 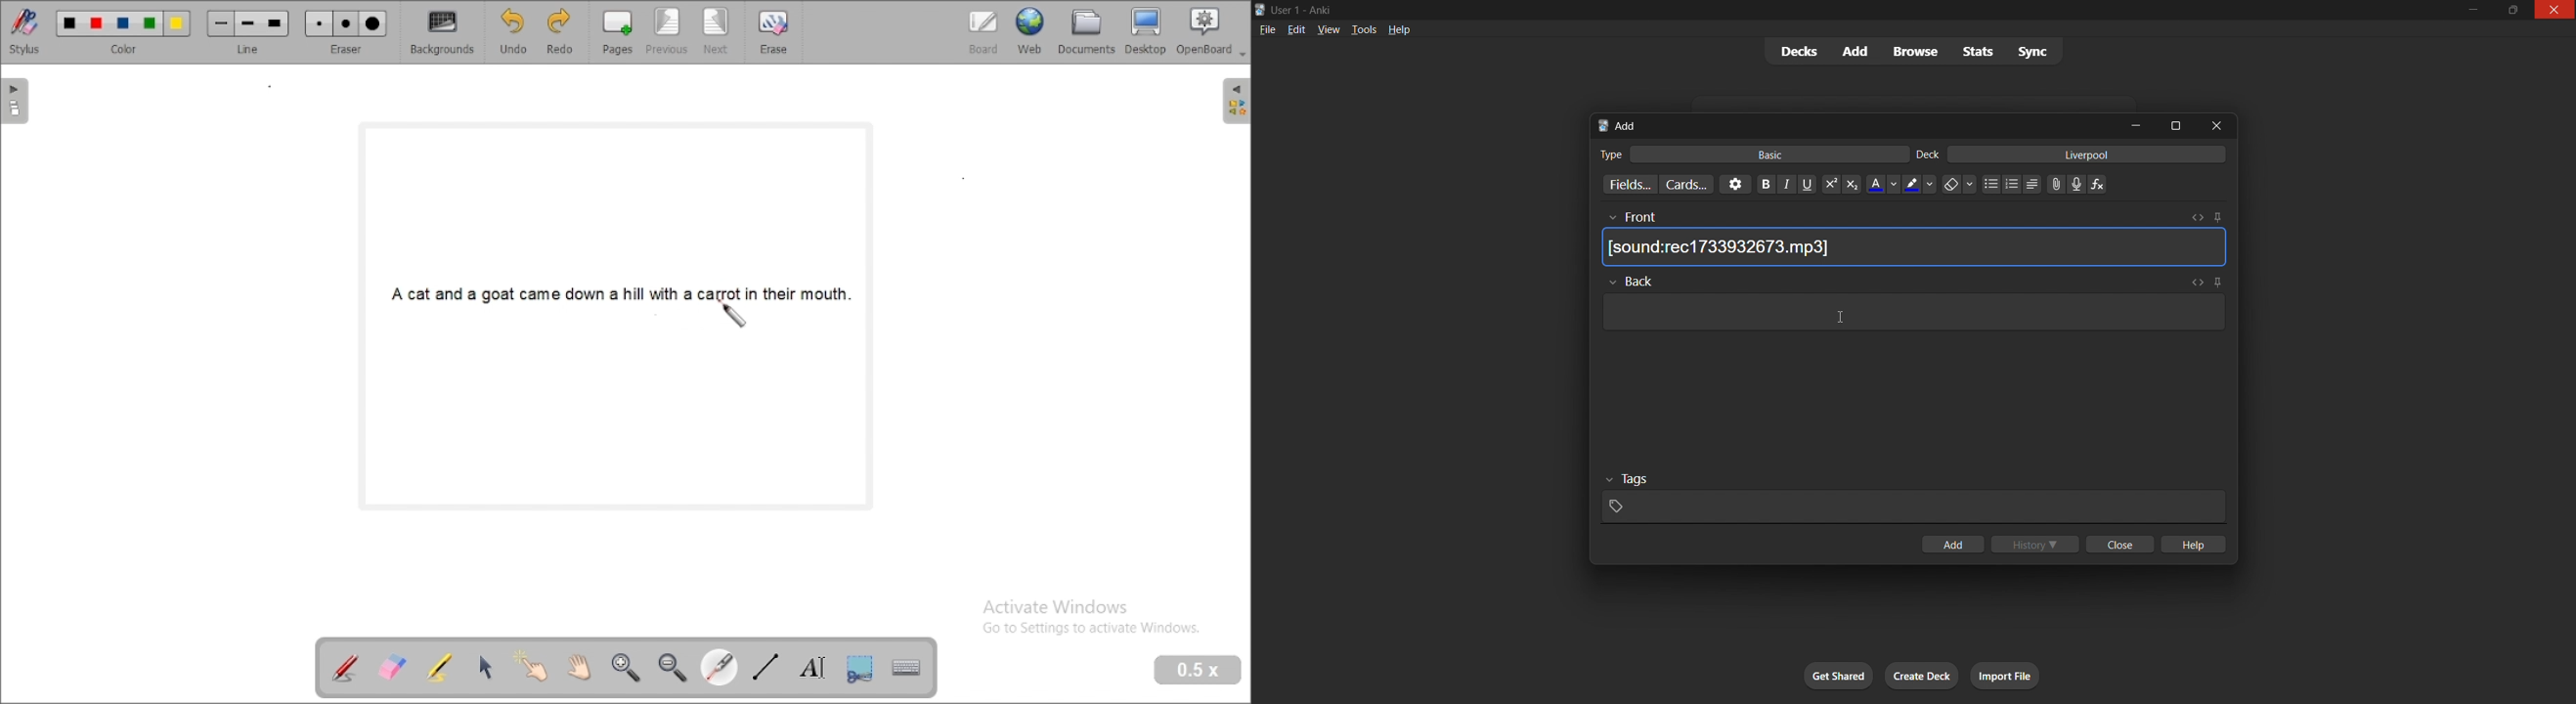 What do you see at coordinates (1830, 10) in the screenshot?
I see `windows title bar` at bounding box center [1830, 10].